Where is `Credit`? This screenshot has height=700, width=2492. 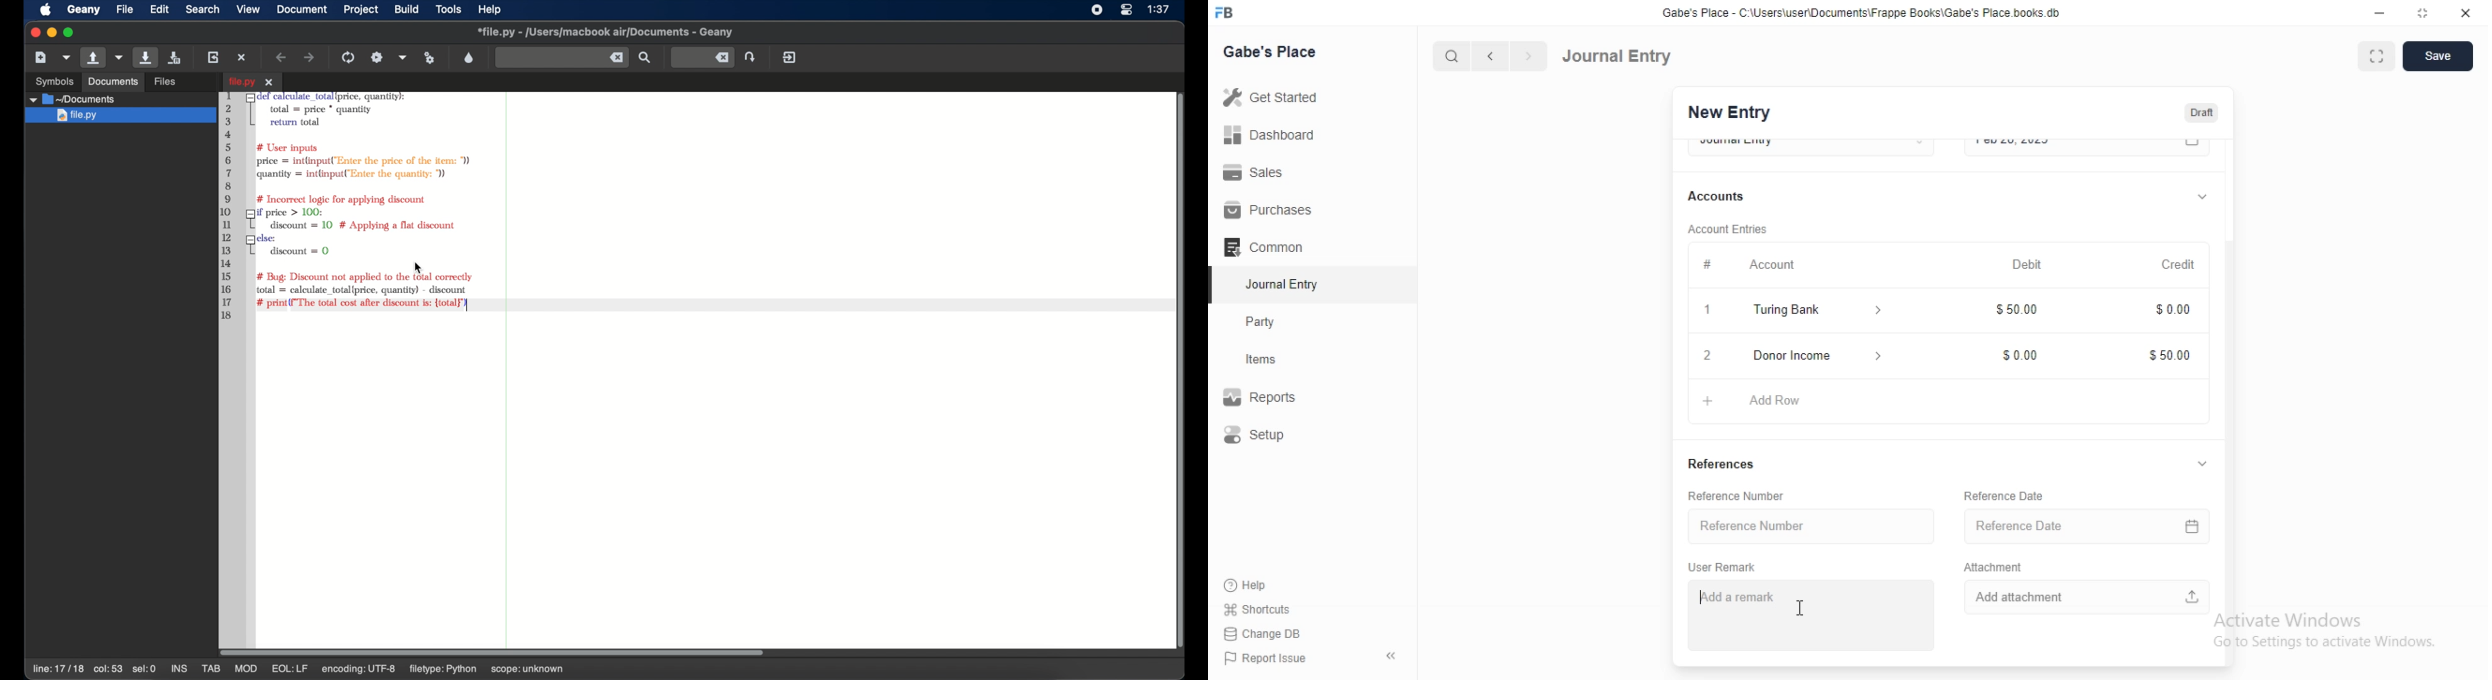
Credit is located at coordinates (2180, 265).